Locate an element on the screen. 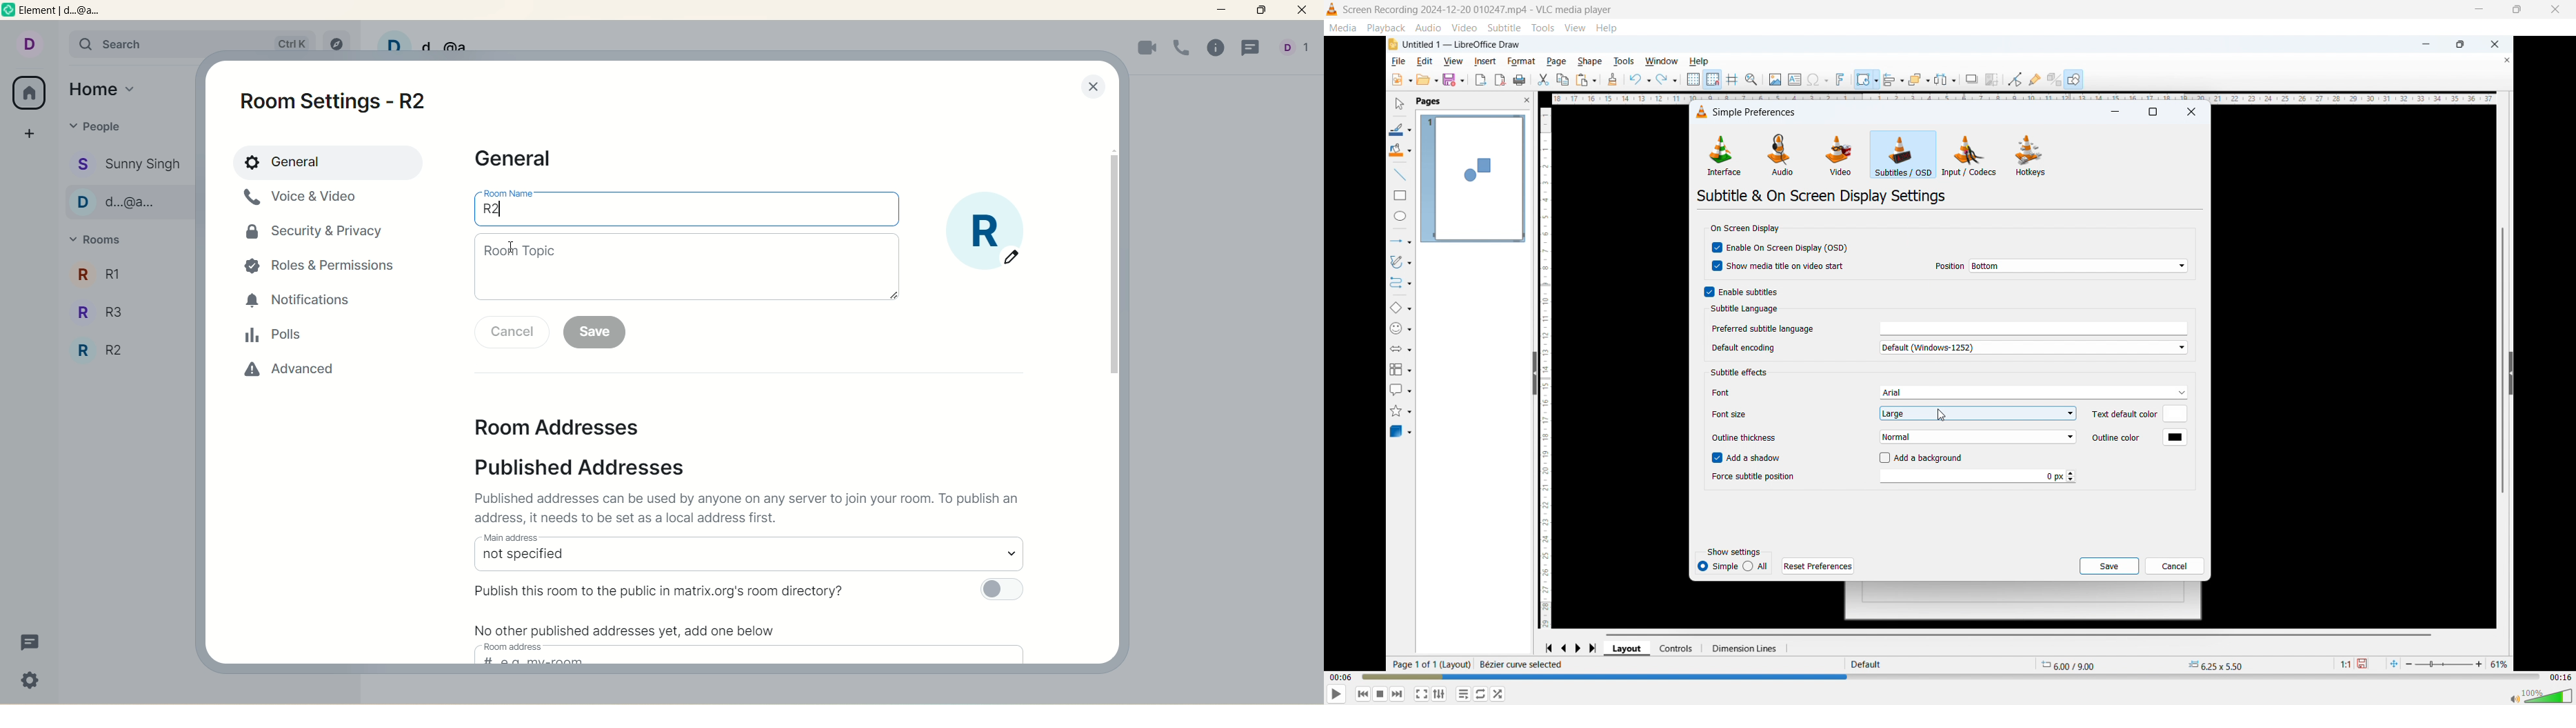 The width and height of the screenshot is (2576, 728). Add background is located at coordinates (1921, 457).